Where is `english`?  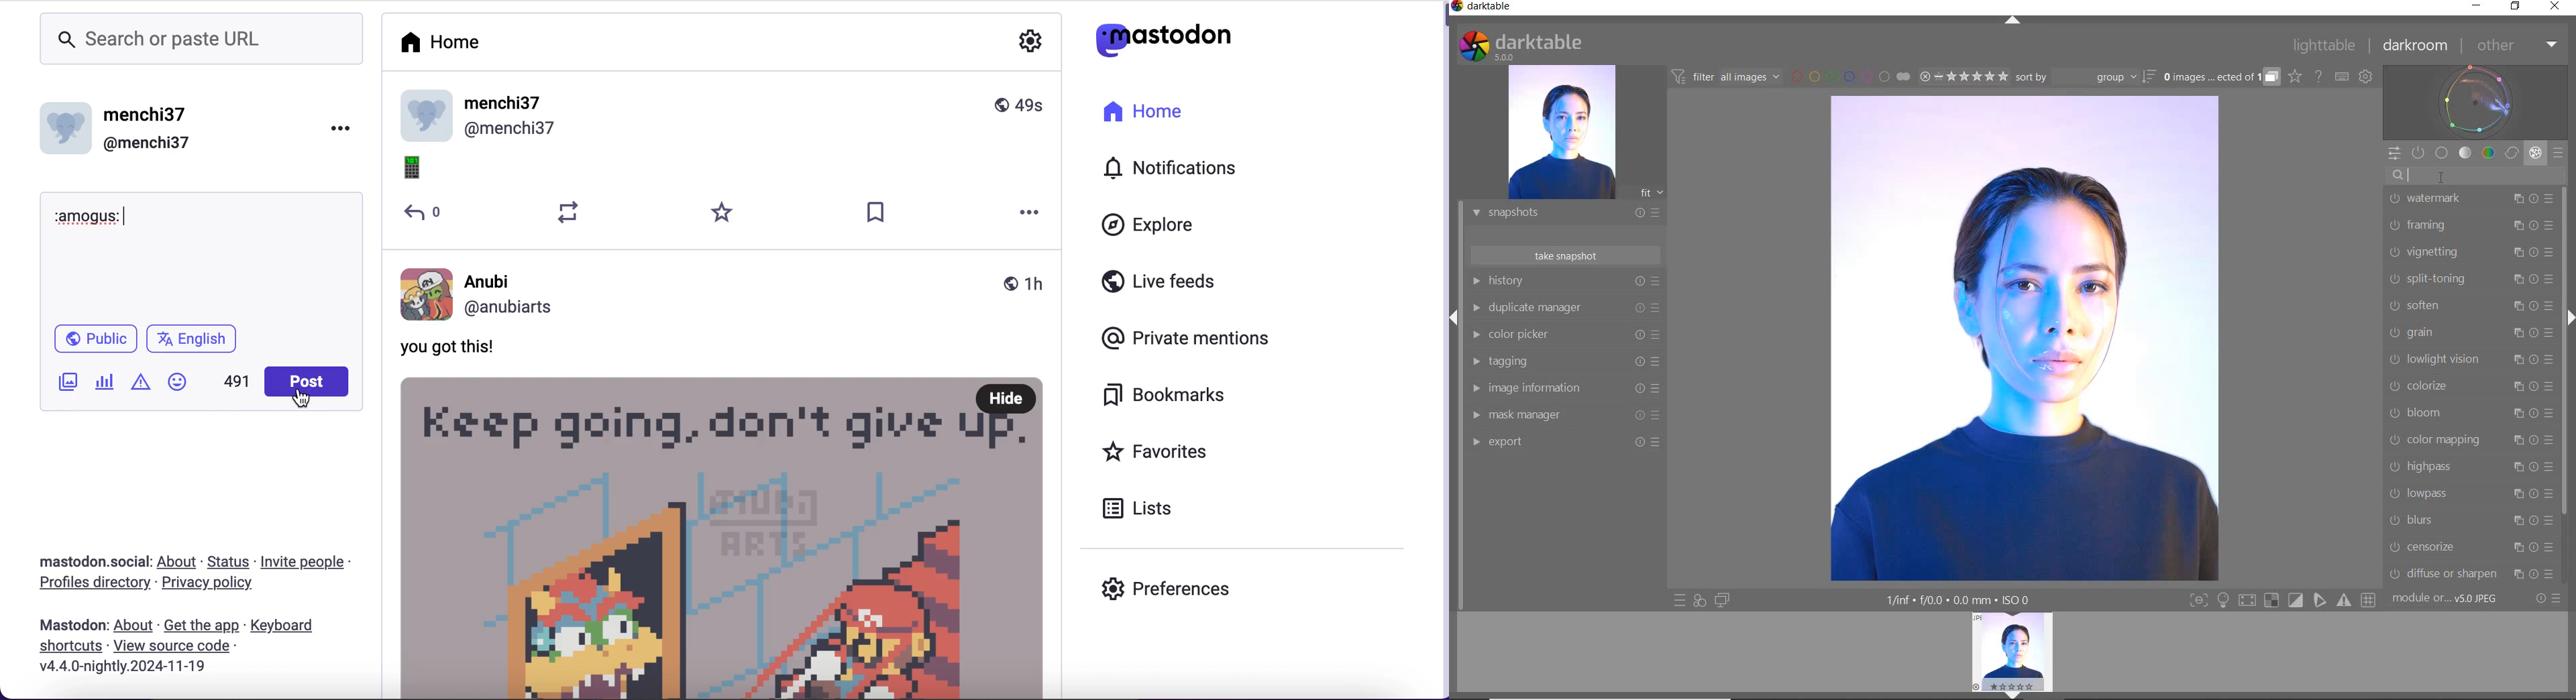
english is located at coordinates (201, 340).